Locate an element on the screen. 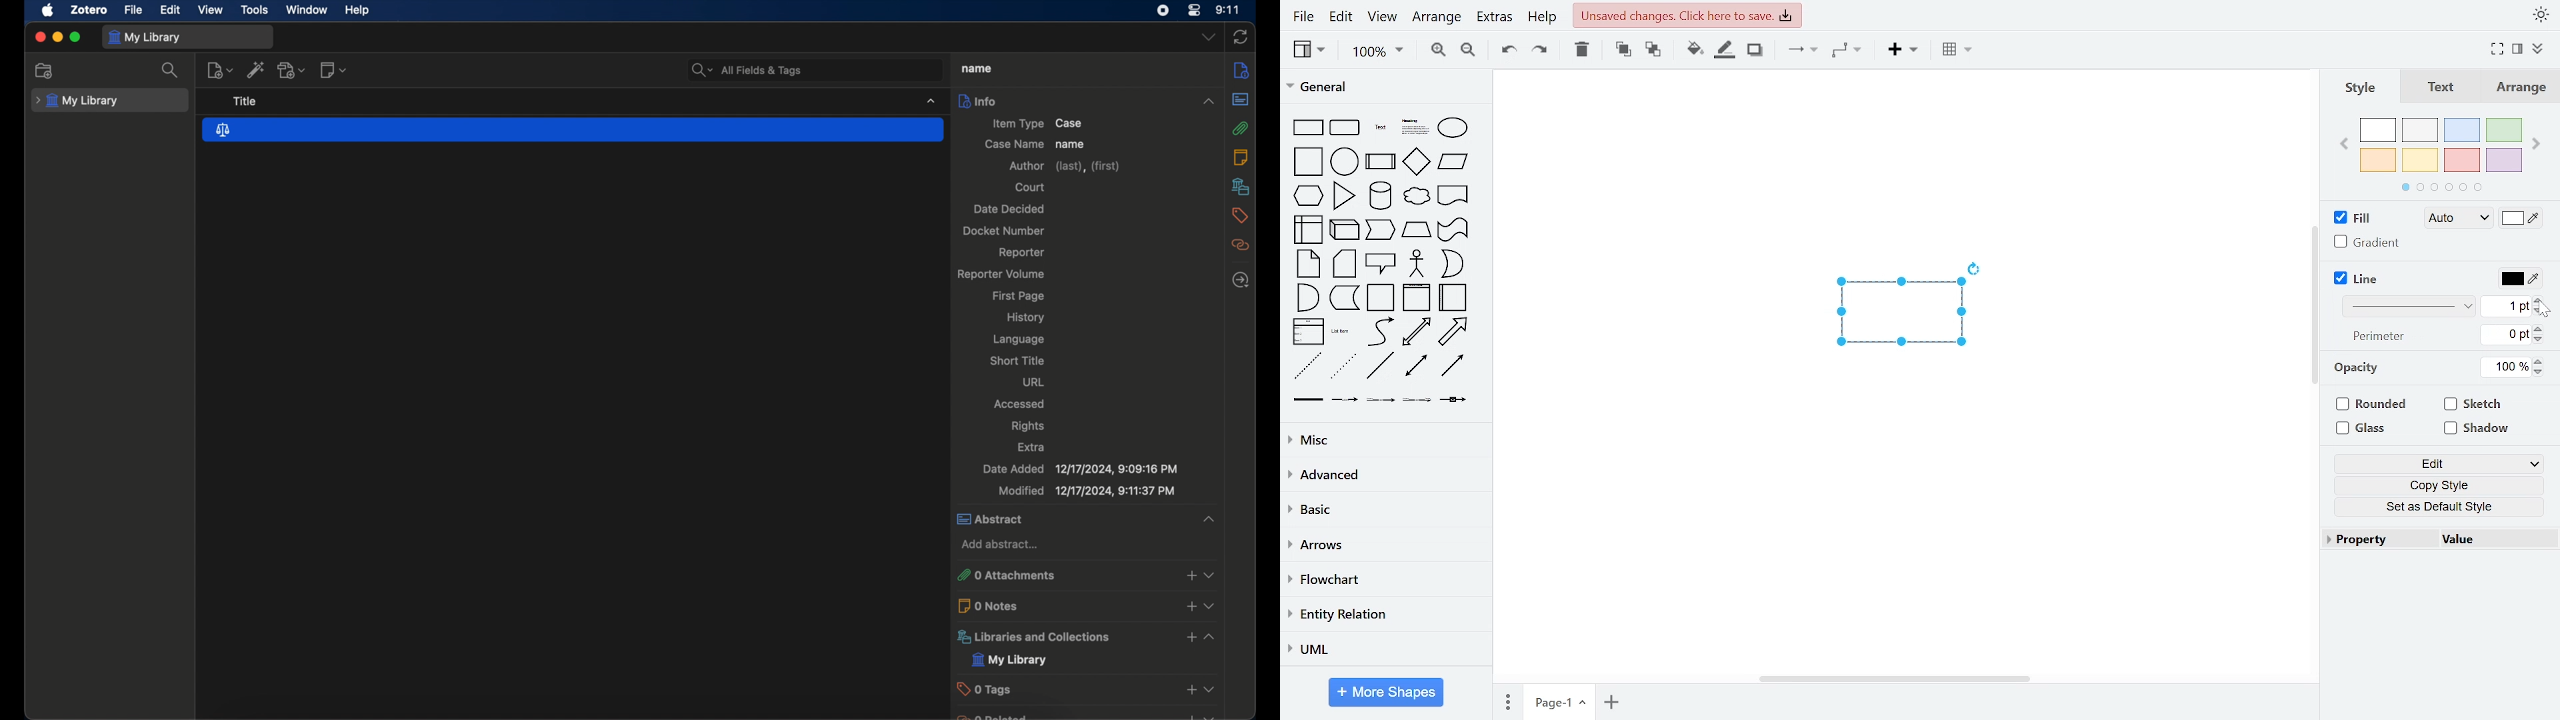 The height and width of the screenshot is (728, 2576). general shapesgeneral shapes is located at coordinates (1306, 195).